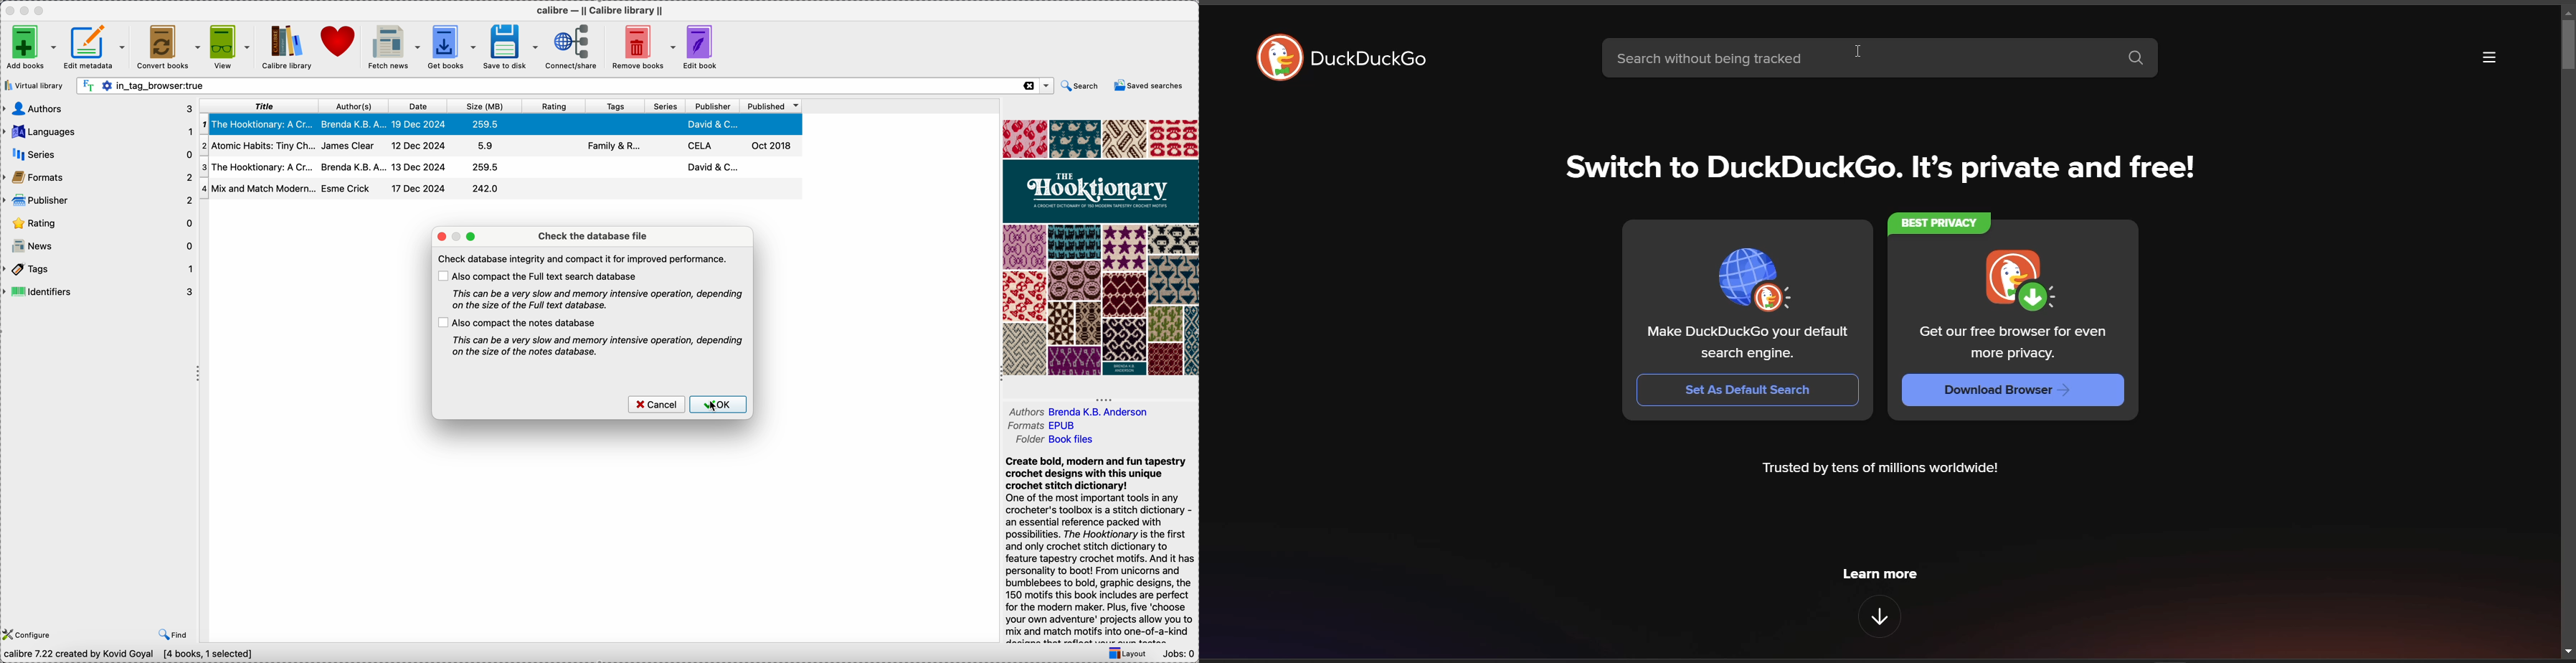 The width and height of the screenshot is (2576, 672). I want to click on note, so click(598, 349).